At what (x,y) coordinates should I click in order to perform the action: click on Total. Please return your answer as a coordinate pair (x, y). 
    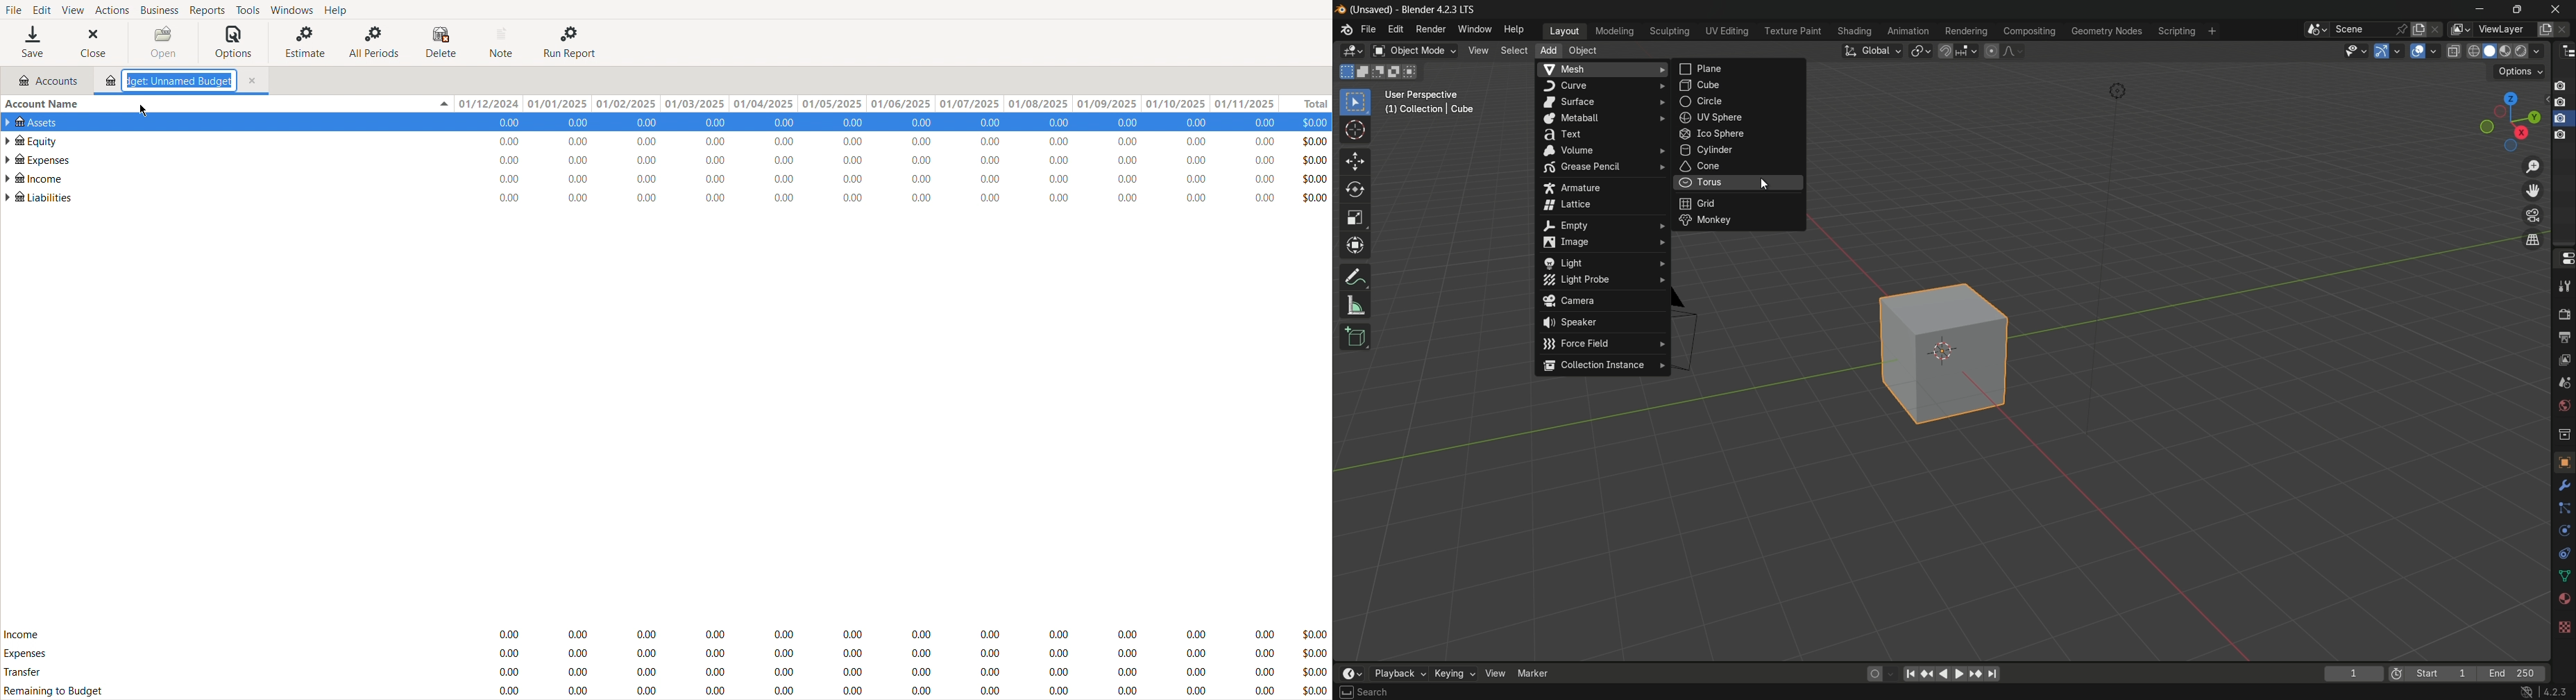
    Looking at the image, I should click on (1304, 101).